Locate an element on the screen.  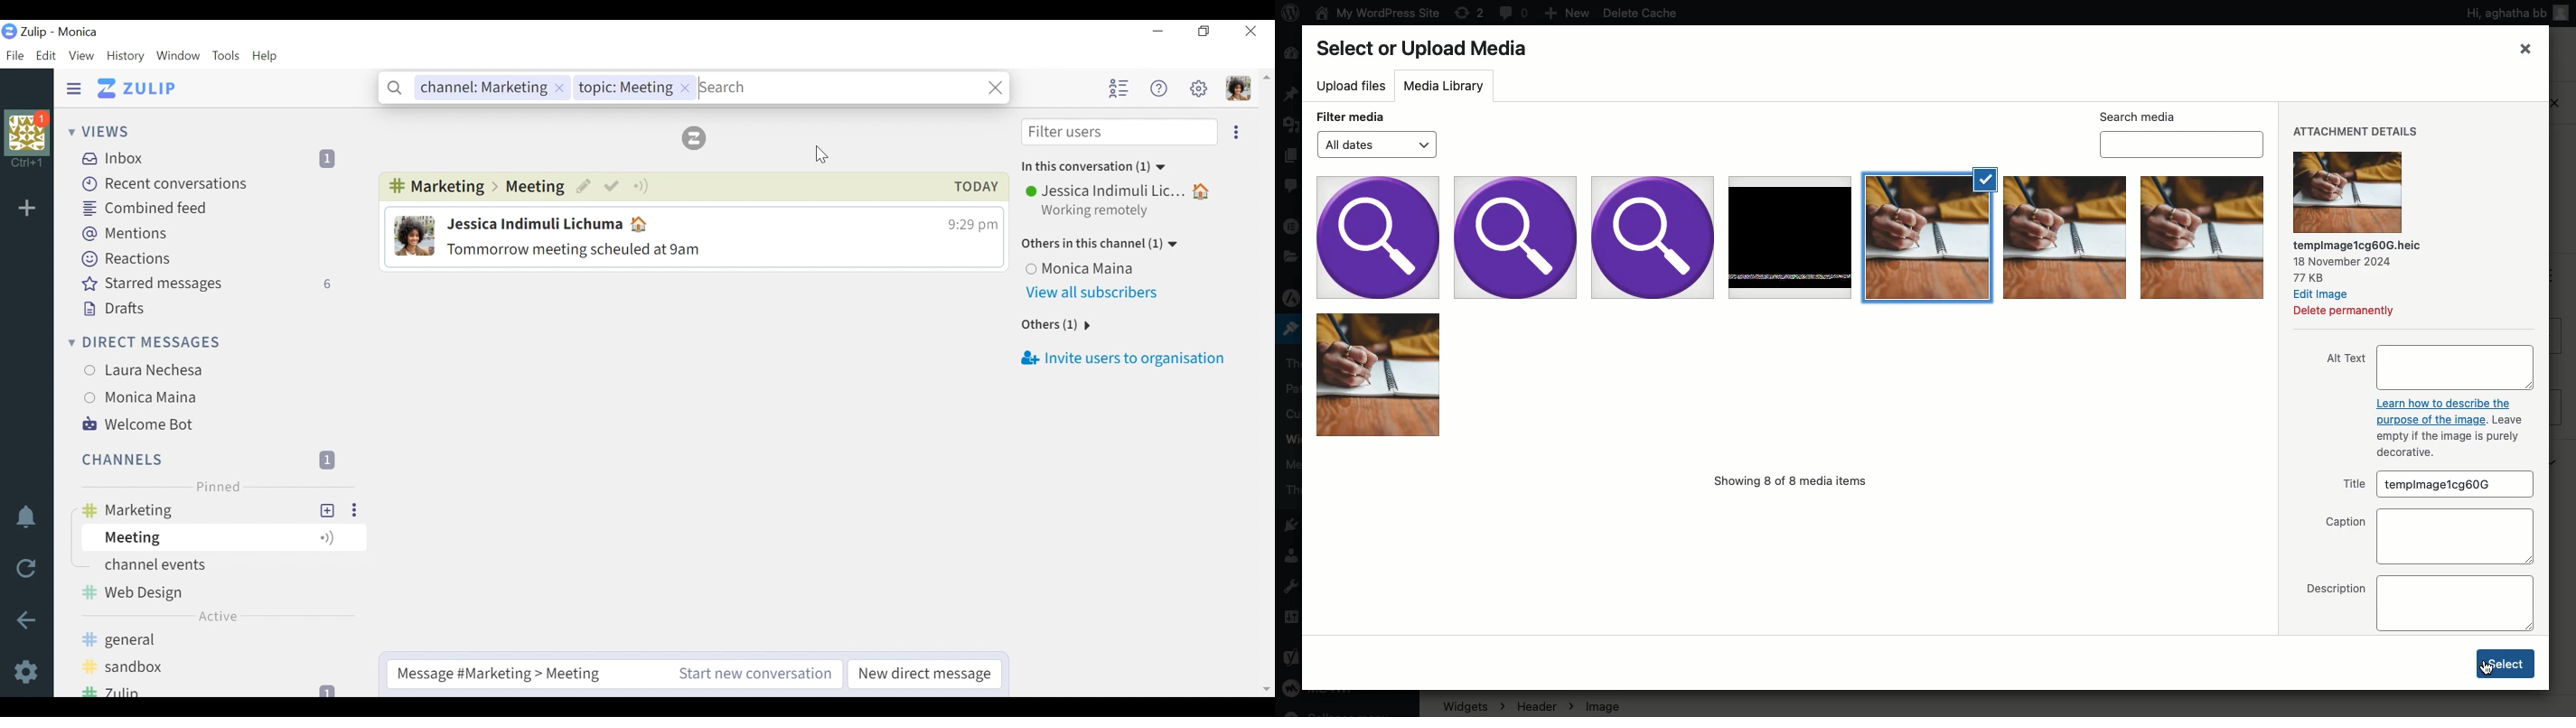
Meeting is located at coordinates (535, 187).